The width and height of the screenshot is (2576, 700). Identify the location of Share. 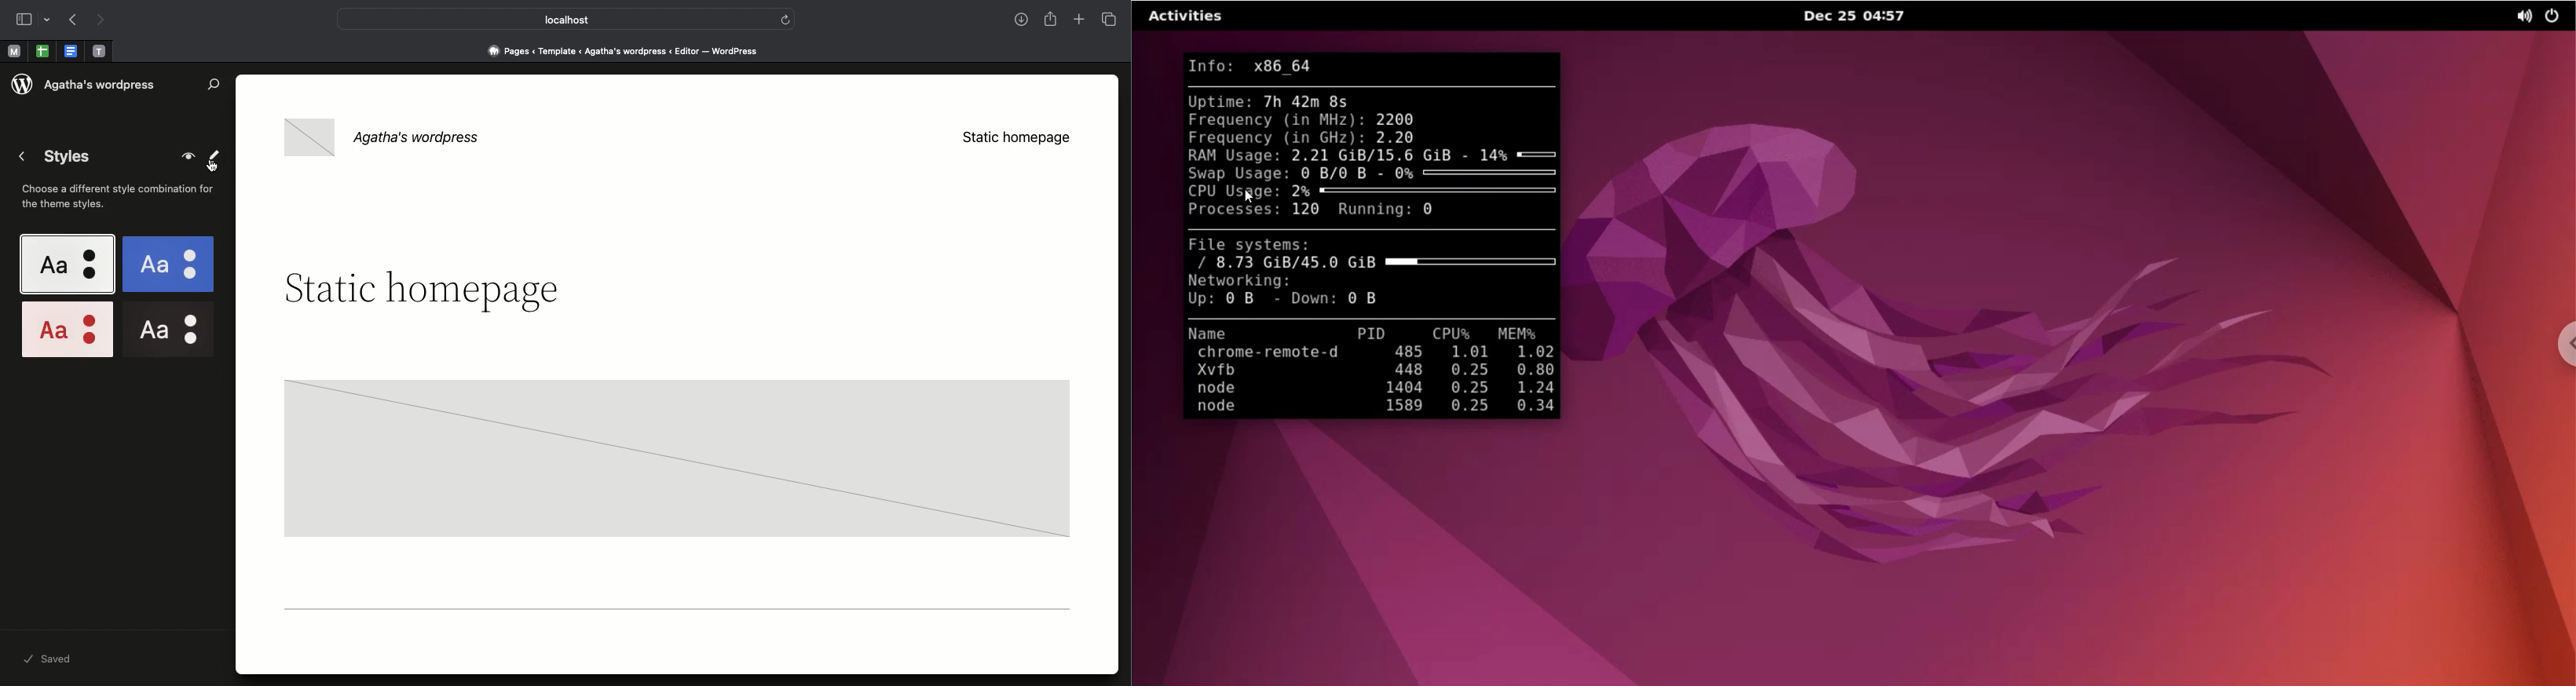
(1052, 19).